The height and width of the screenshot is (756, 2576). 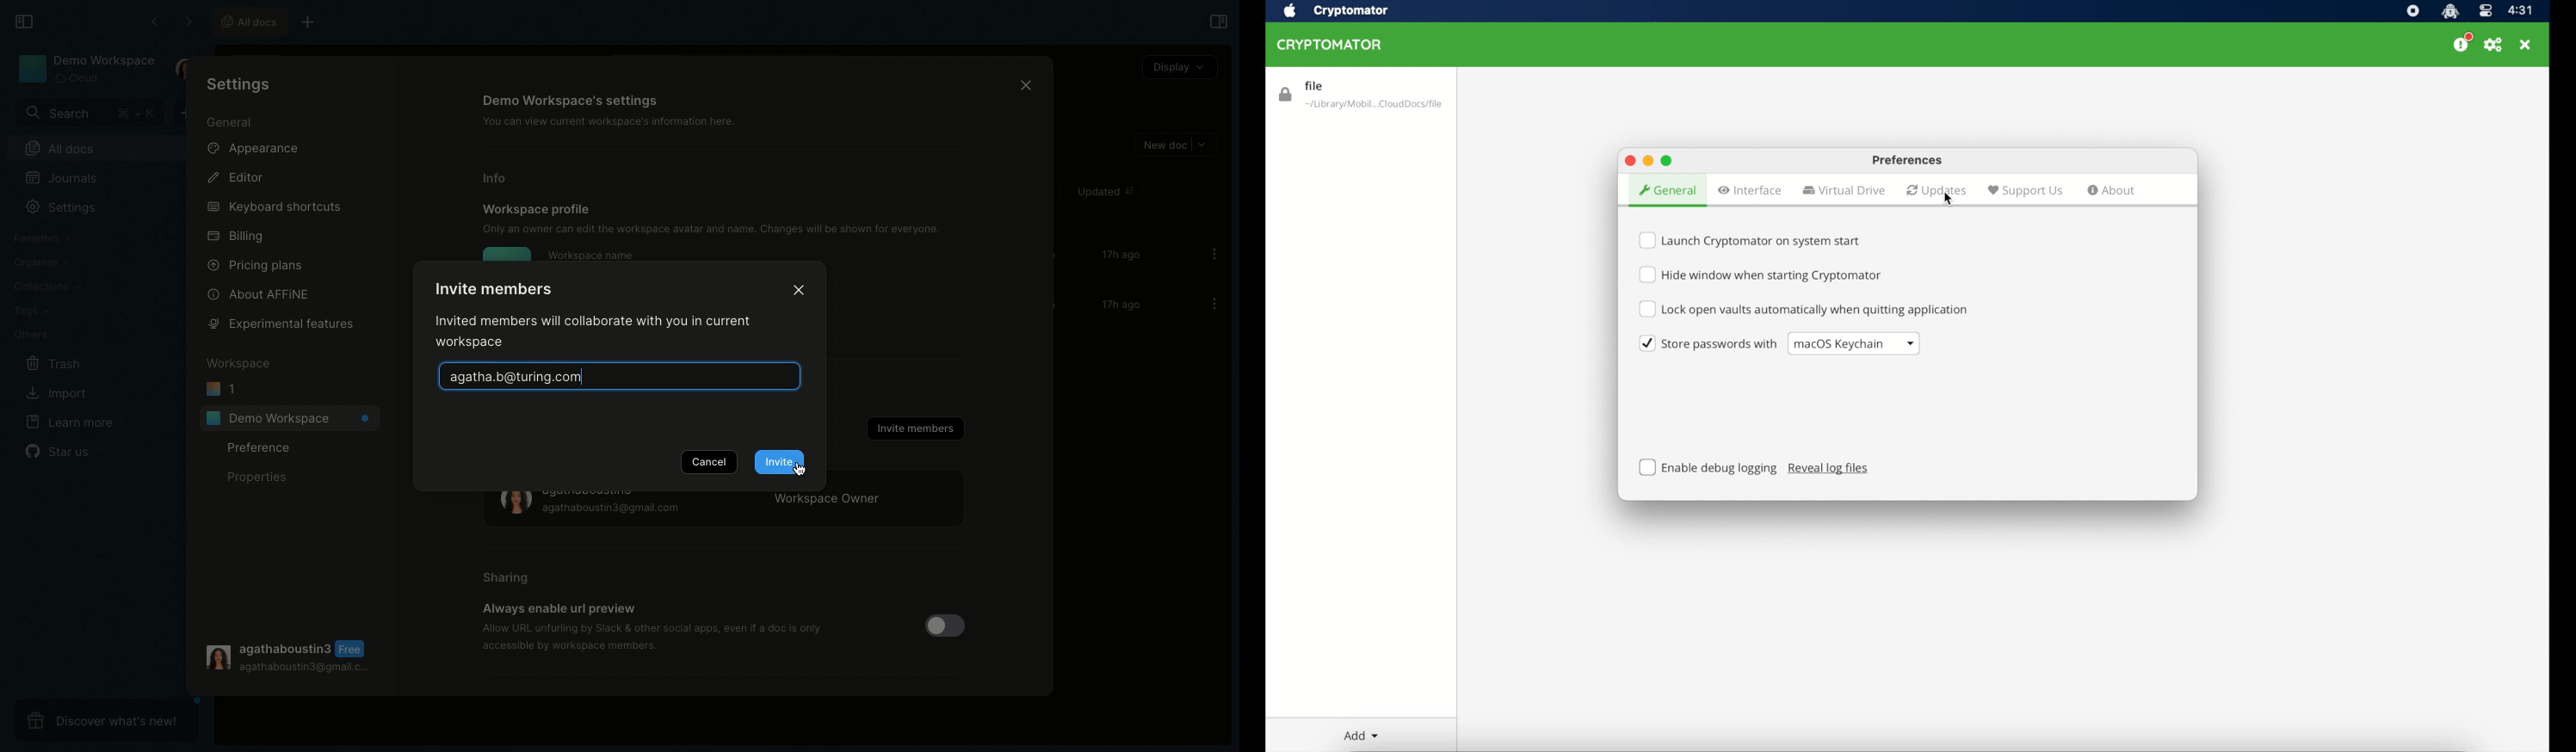 I want to click on Info, so click(x=501, y=178).